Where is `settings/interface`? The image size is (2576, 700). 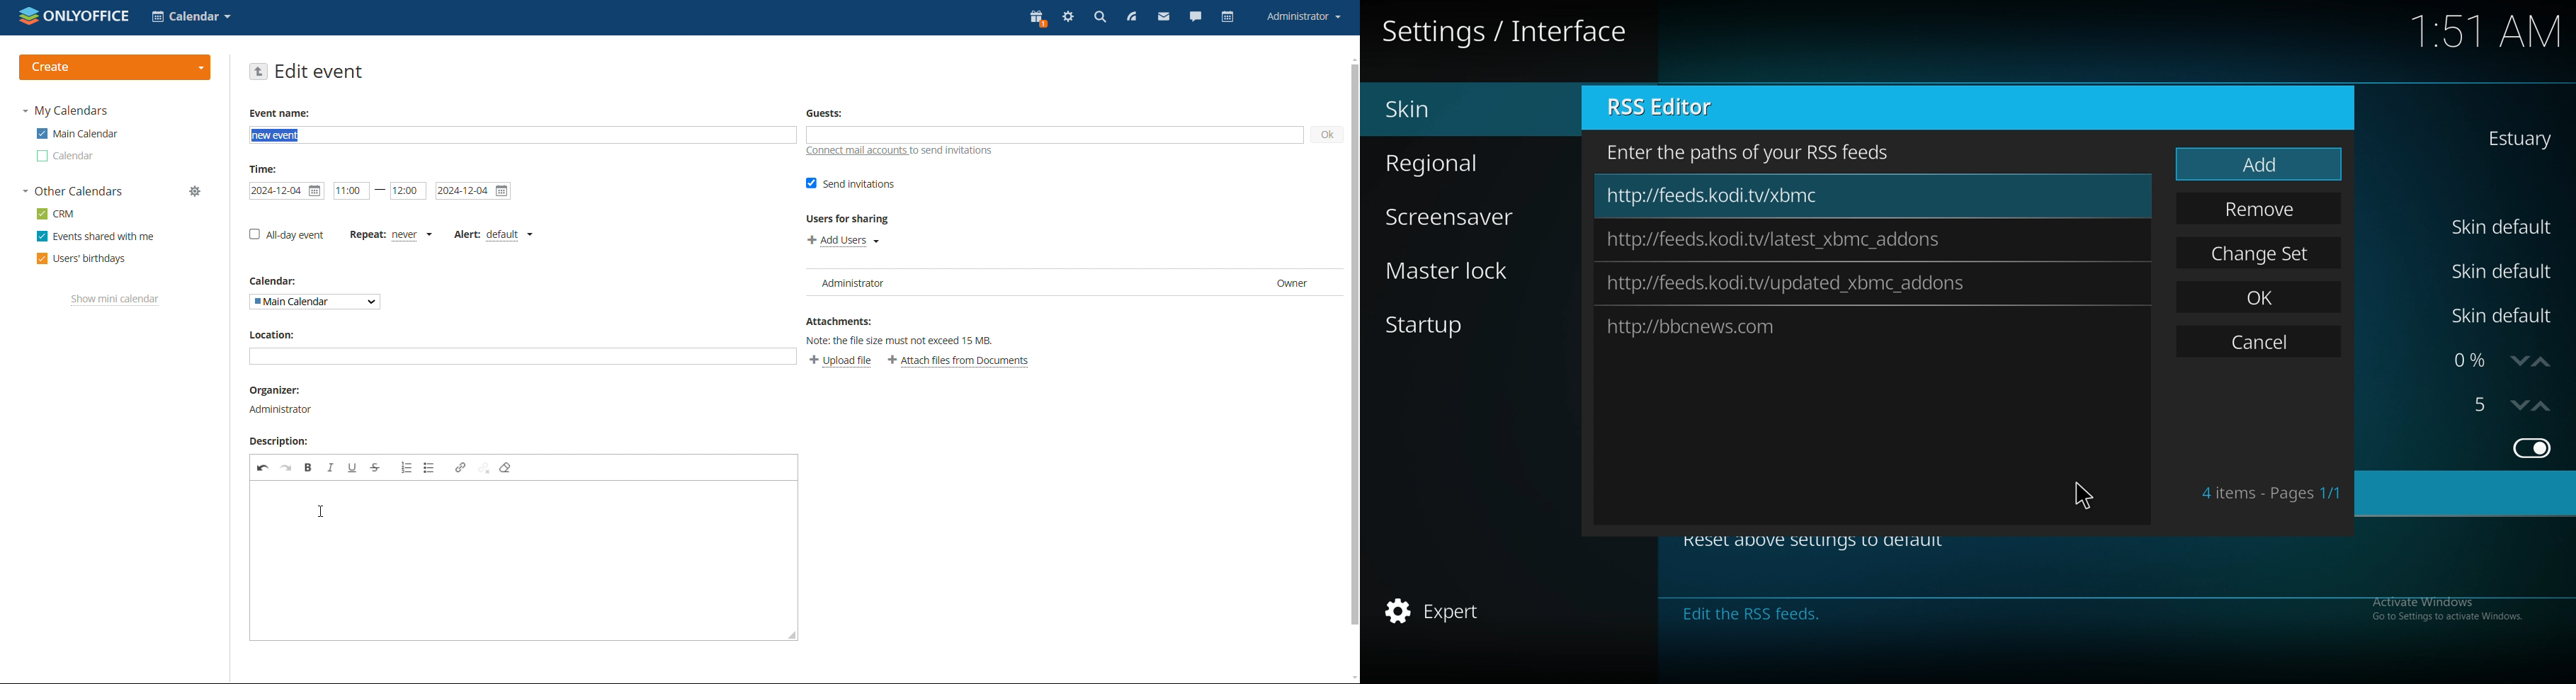 settings/interface is located at coordinates (1509, 34).